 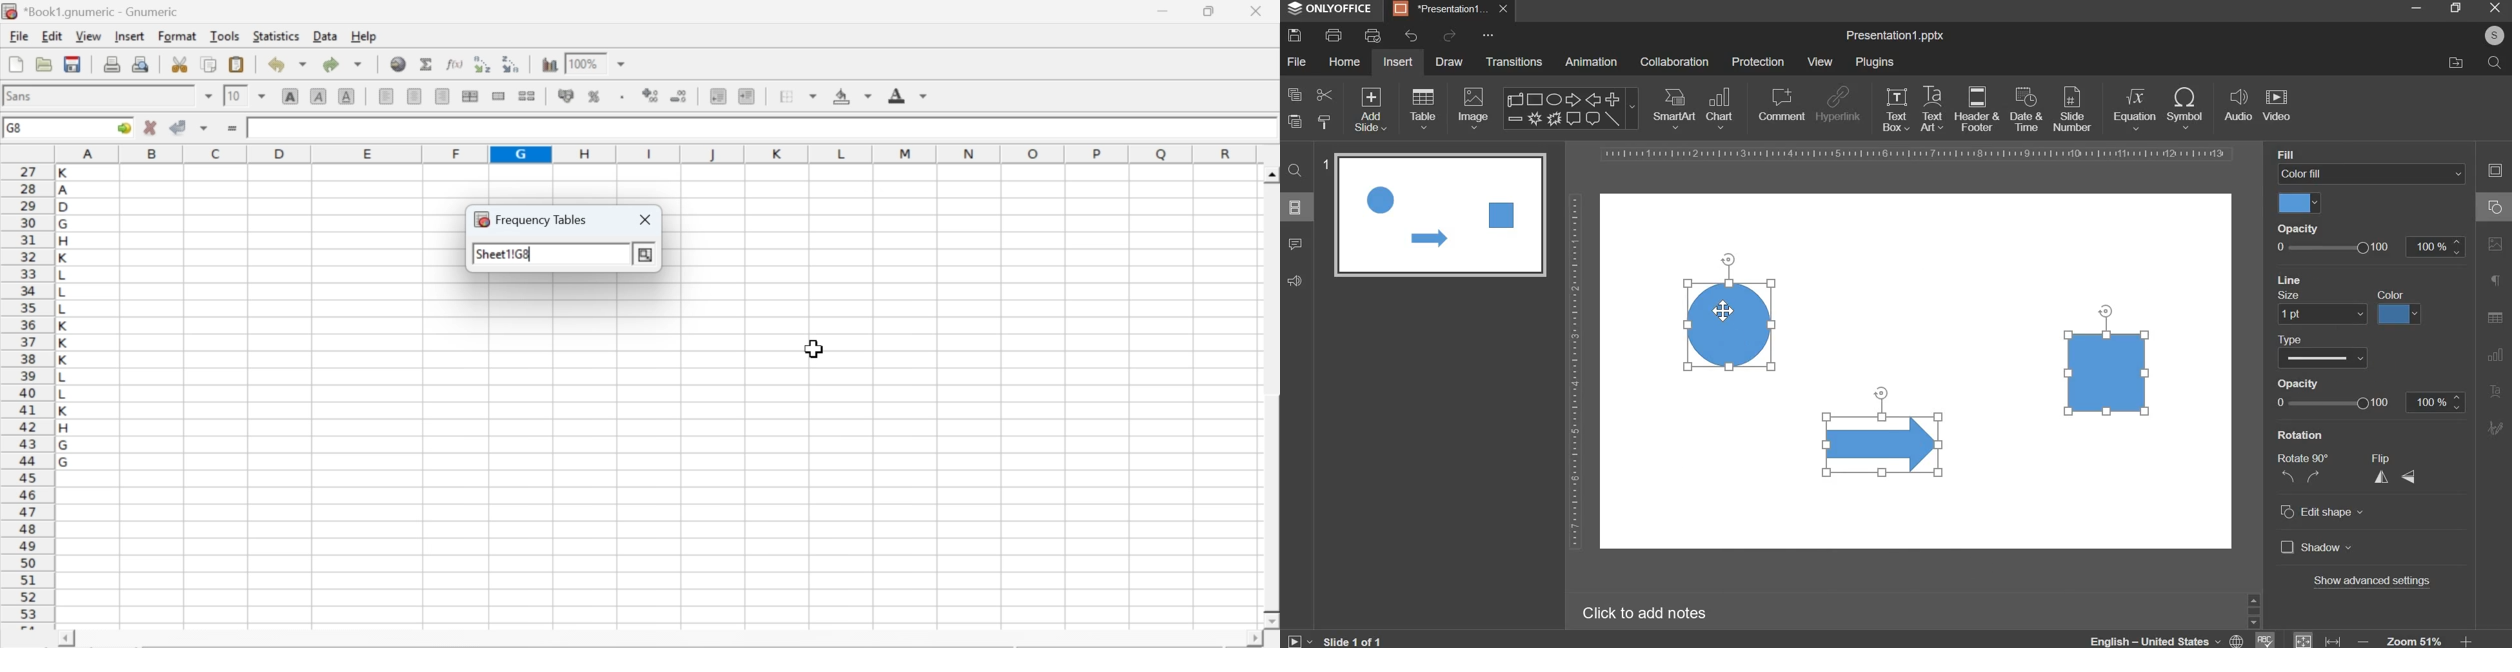 What do you see at coordinates (620, 97) in the screenshot?
I see `Set the format of the selected cells to include a thousands separator` at bounding box center [620, 97].